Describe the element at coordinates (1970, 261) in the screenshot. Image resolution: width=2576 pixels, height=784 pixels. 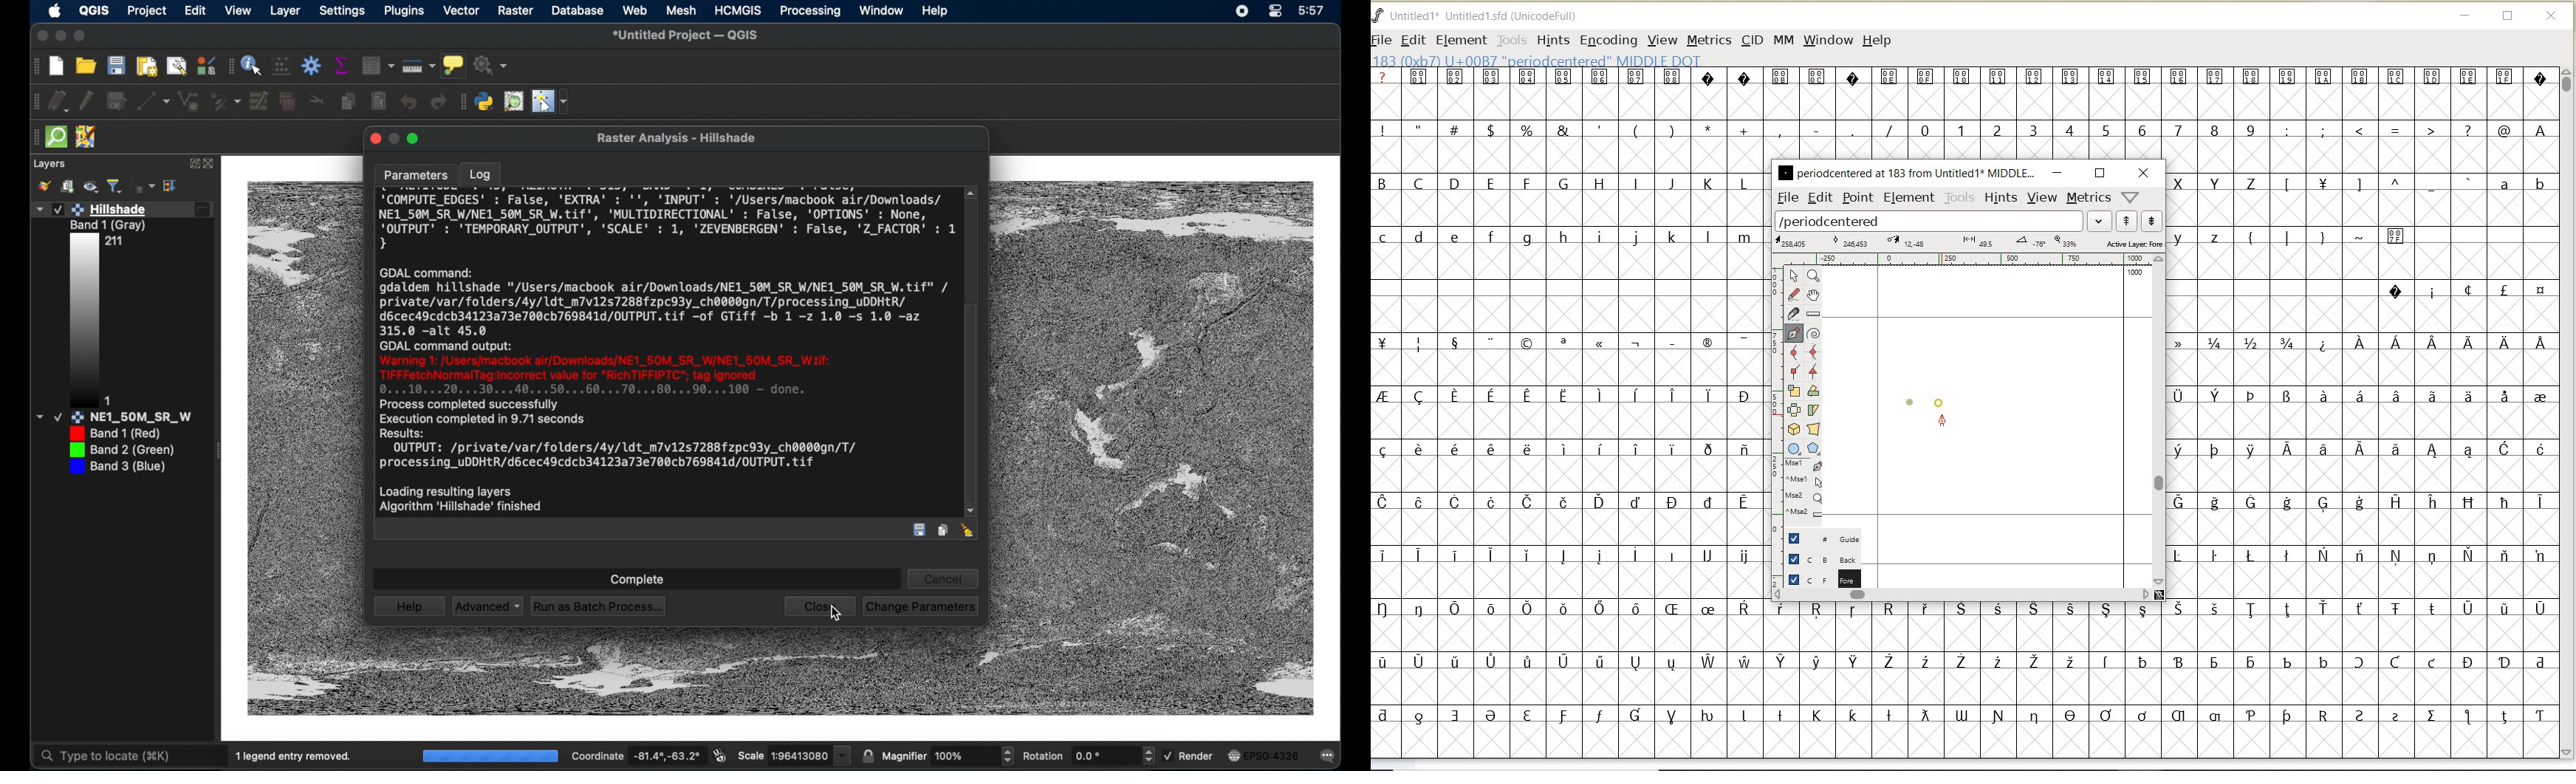
I see `ruler` at that location.